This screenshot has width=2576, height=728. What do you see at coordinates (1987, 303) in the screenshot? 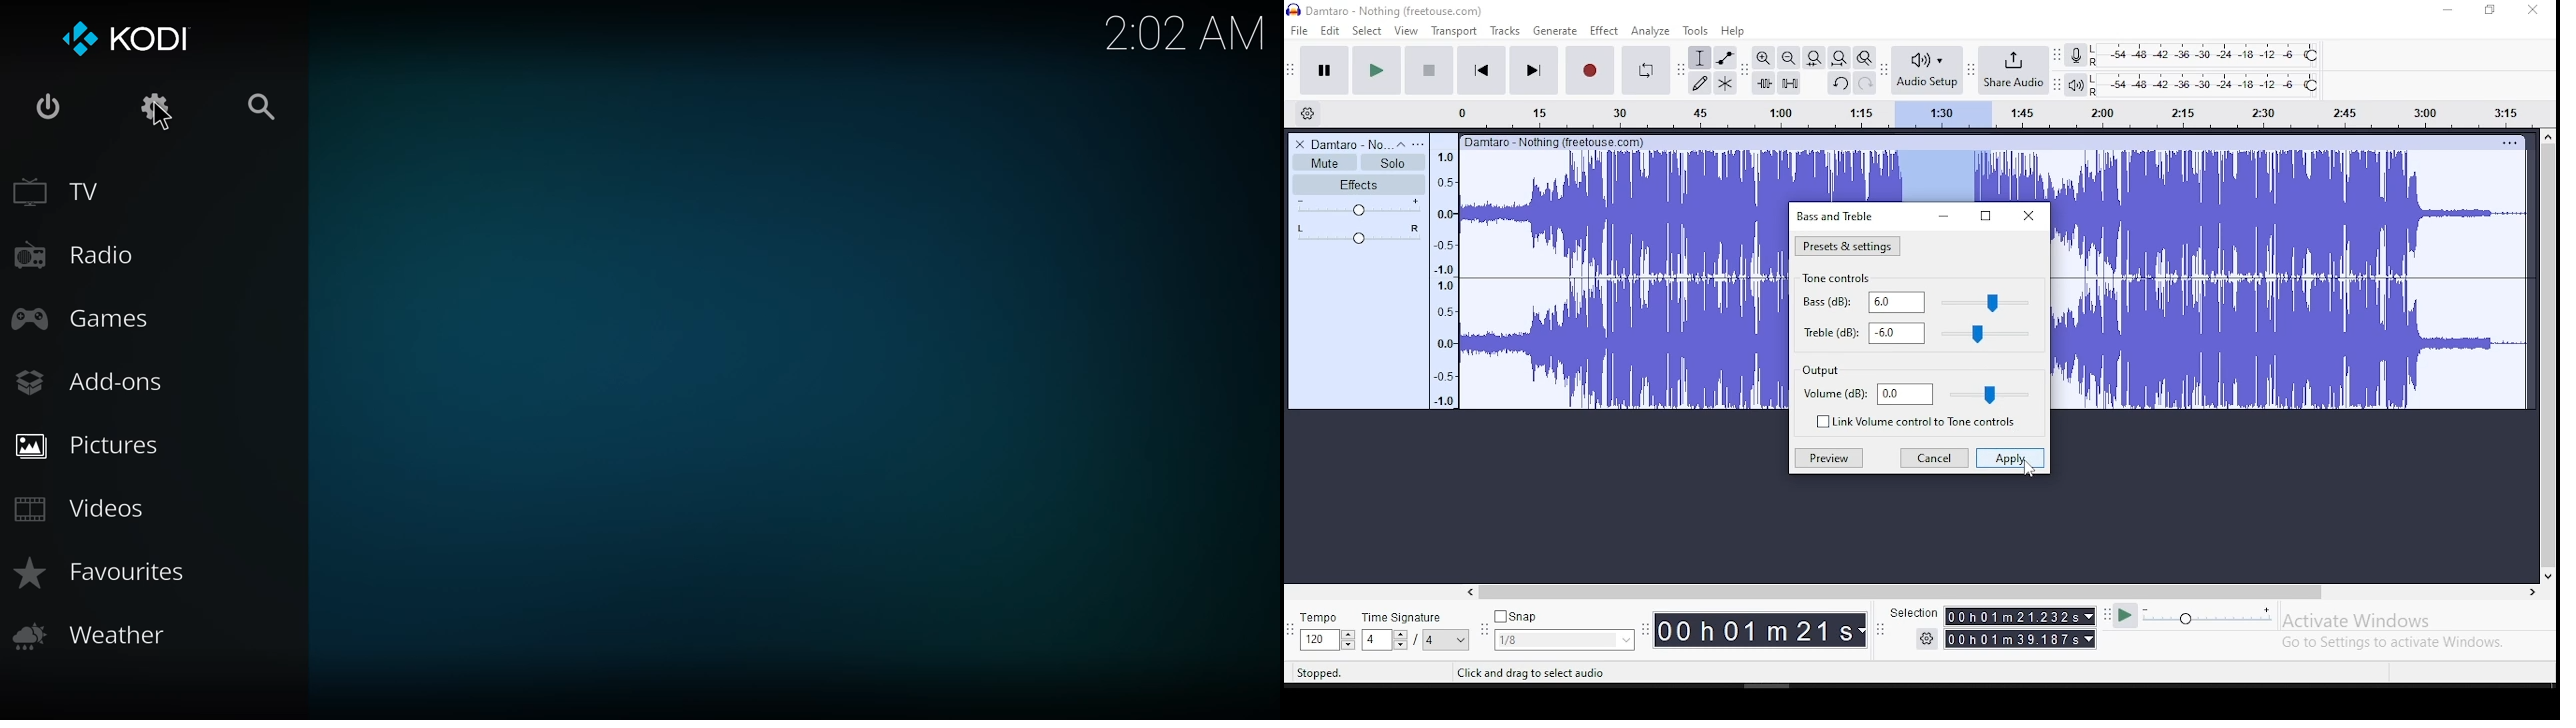
I see `control` at bounding box center [1987, 303].